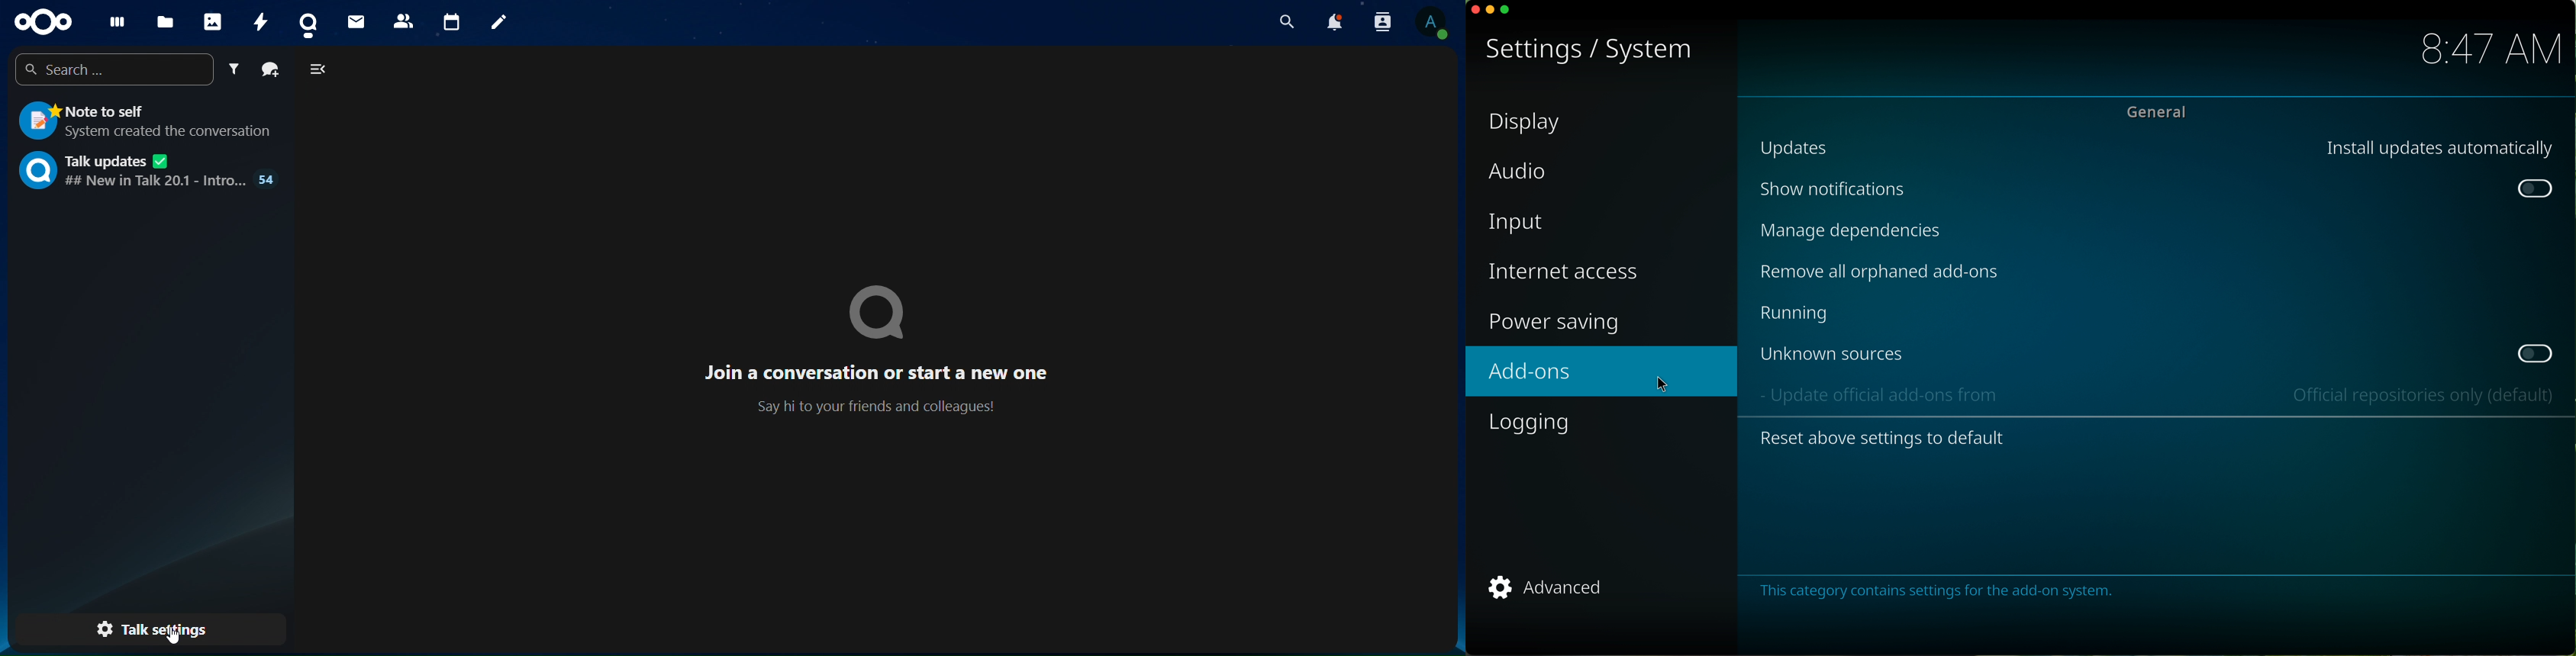 This screenshot has width=2576, height=672. Describe the element at coordinates (1556, 322) in the screenshot. I see `power saving` at that location.